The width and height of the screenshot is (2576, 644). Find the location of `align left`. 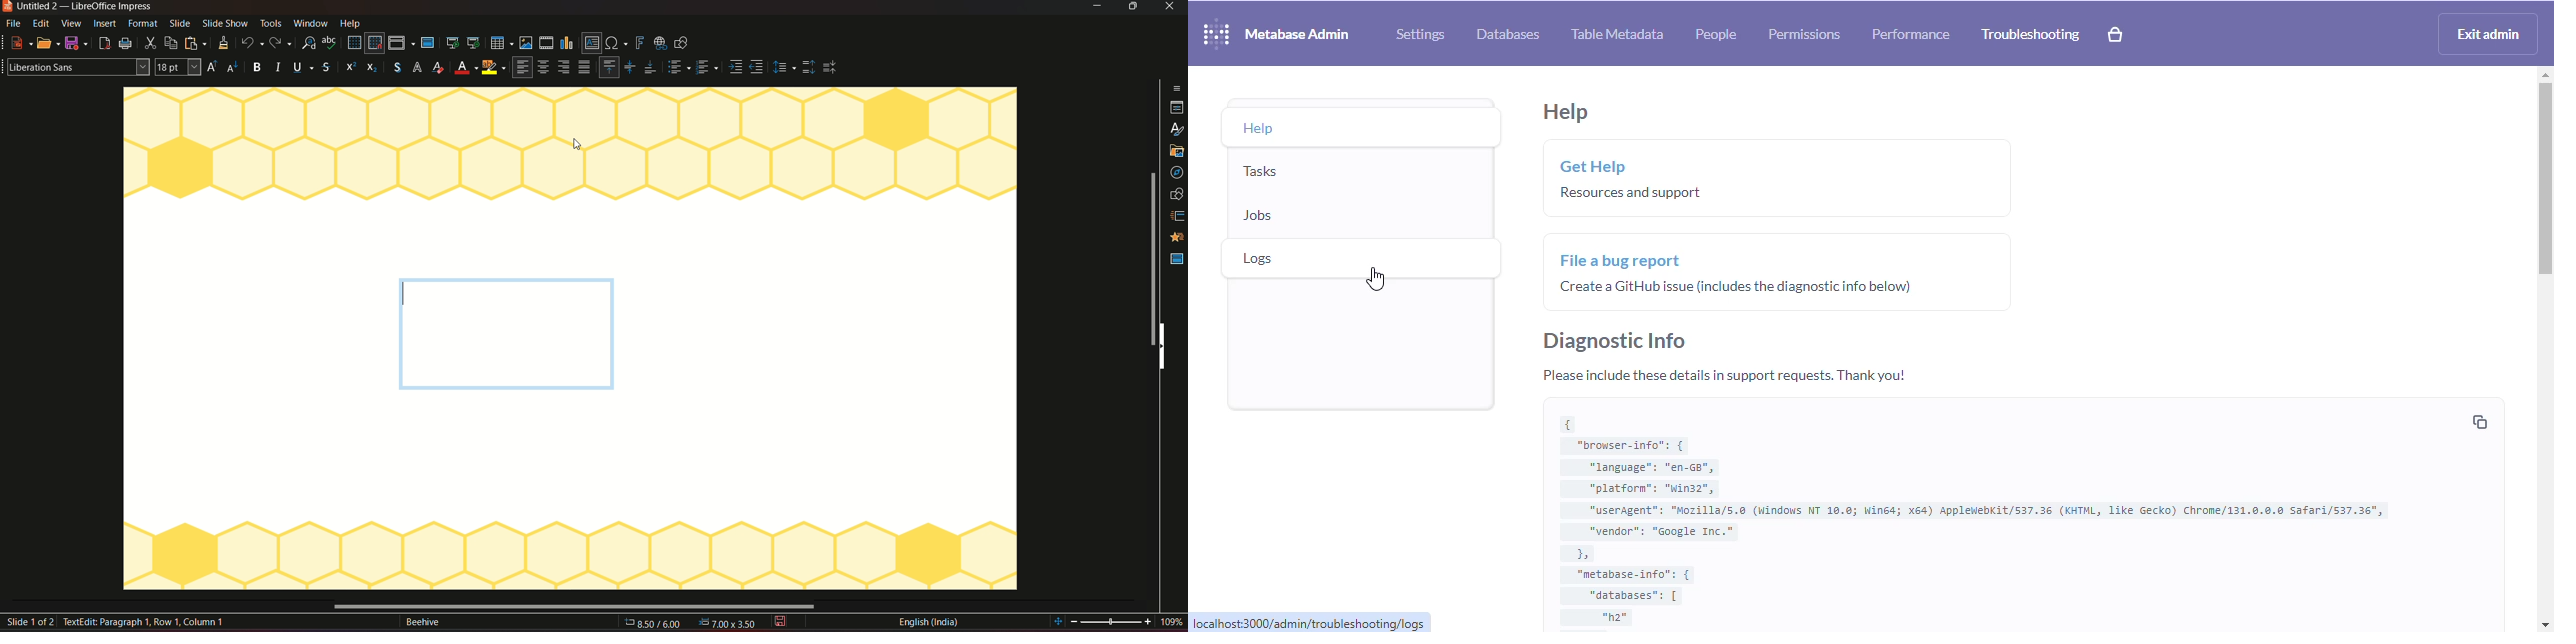

align left is located at coordinates (522, 68).